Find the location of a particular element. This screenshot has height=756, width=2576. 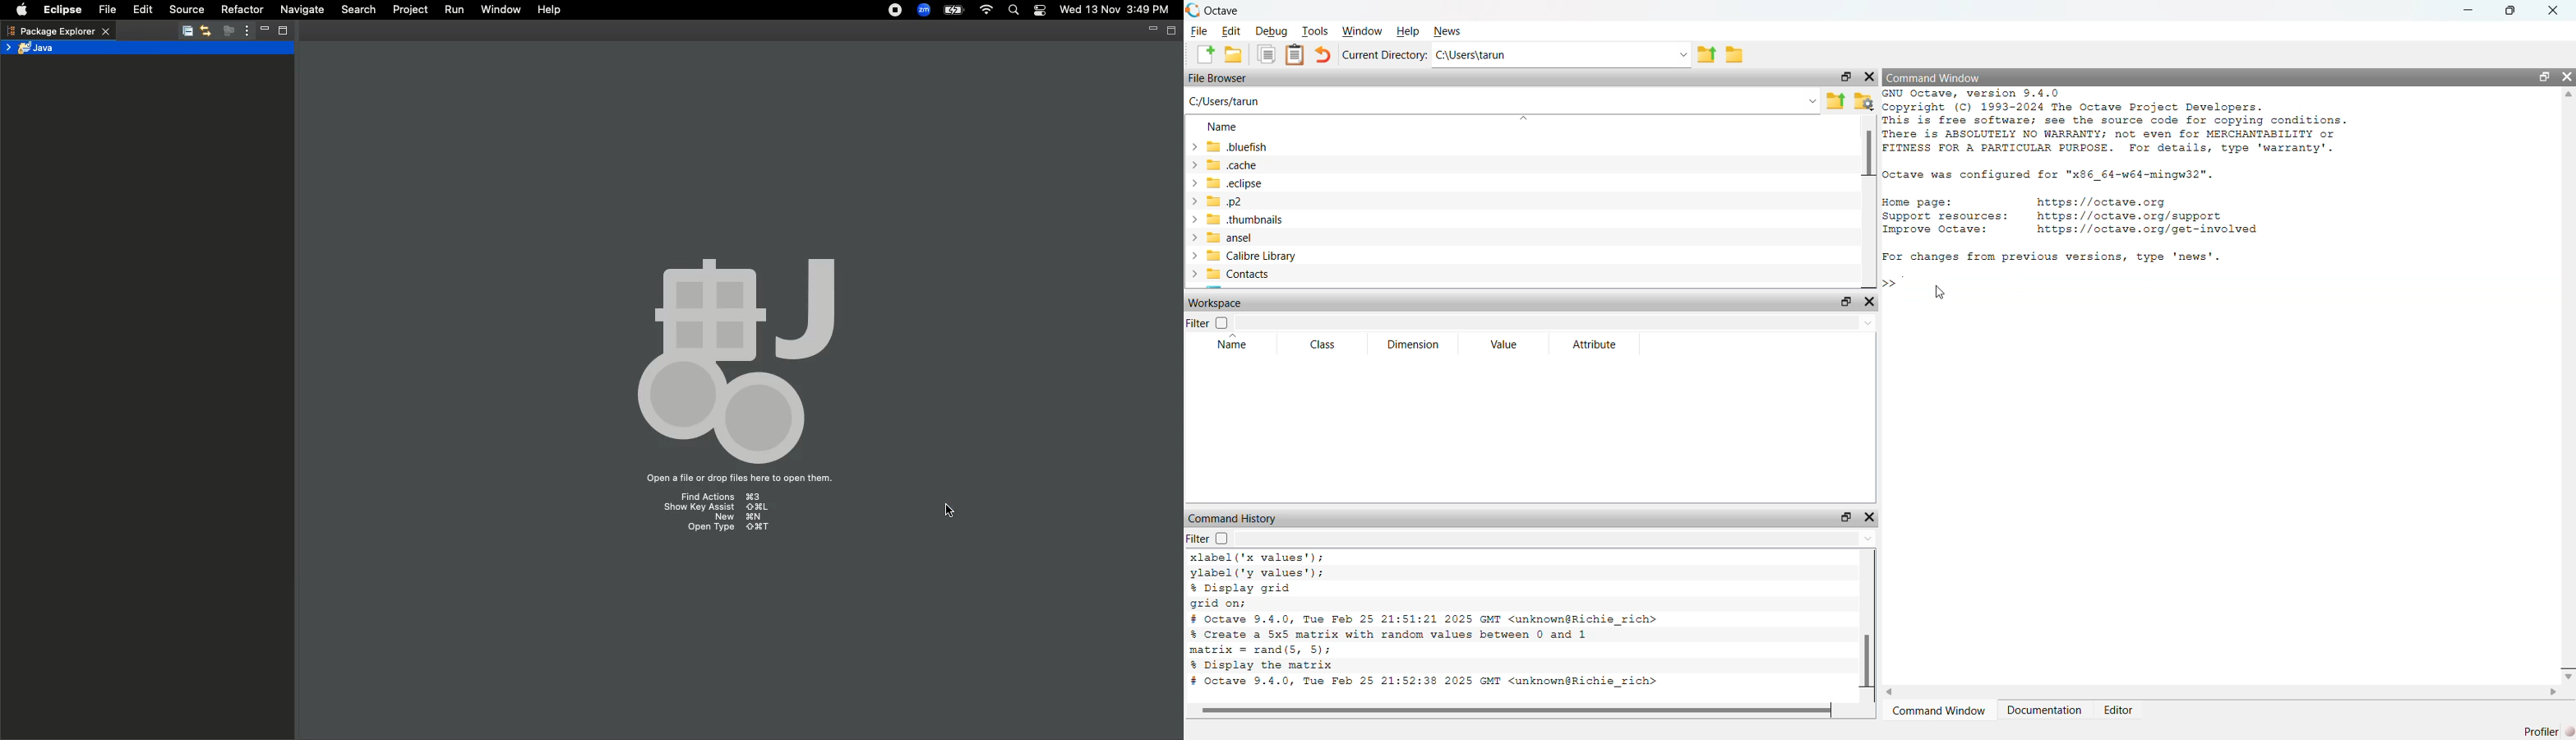

Navigate is located at coordinates (302, 12).